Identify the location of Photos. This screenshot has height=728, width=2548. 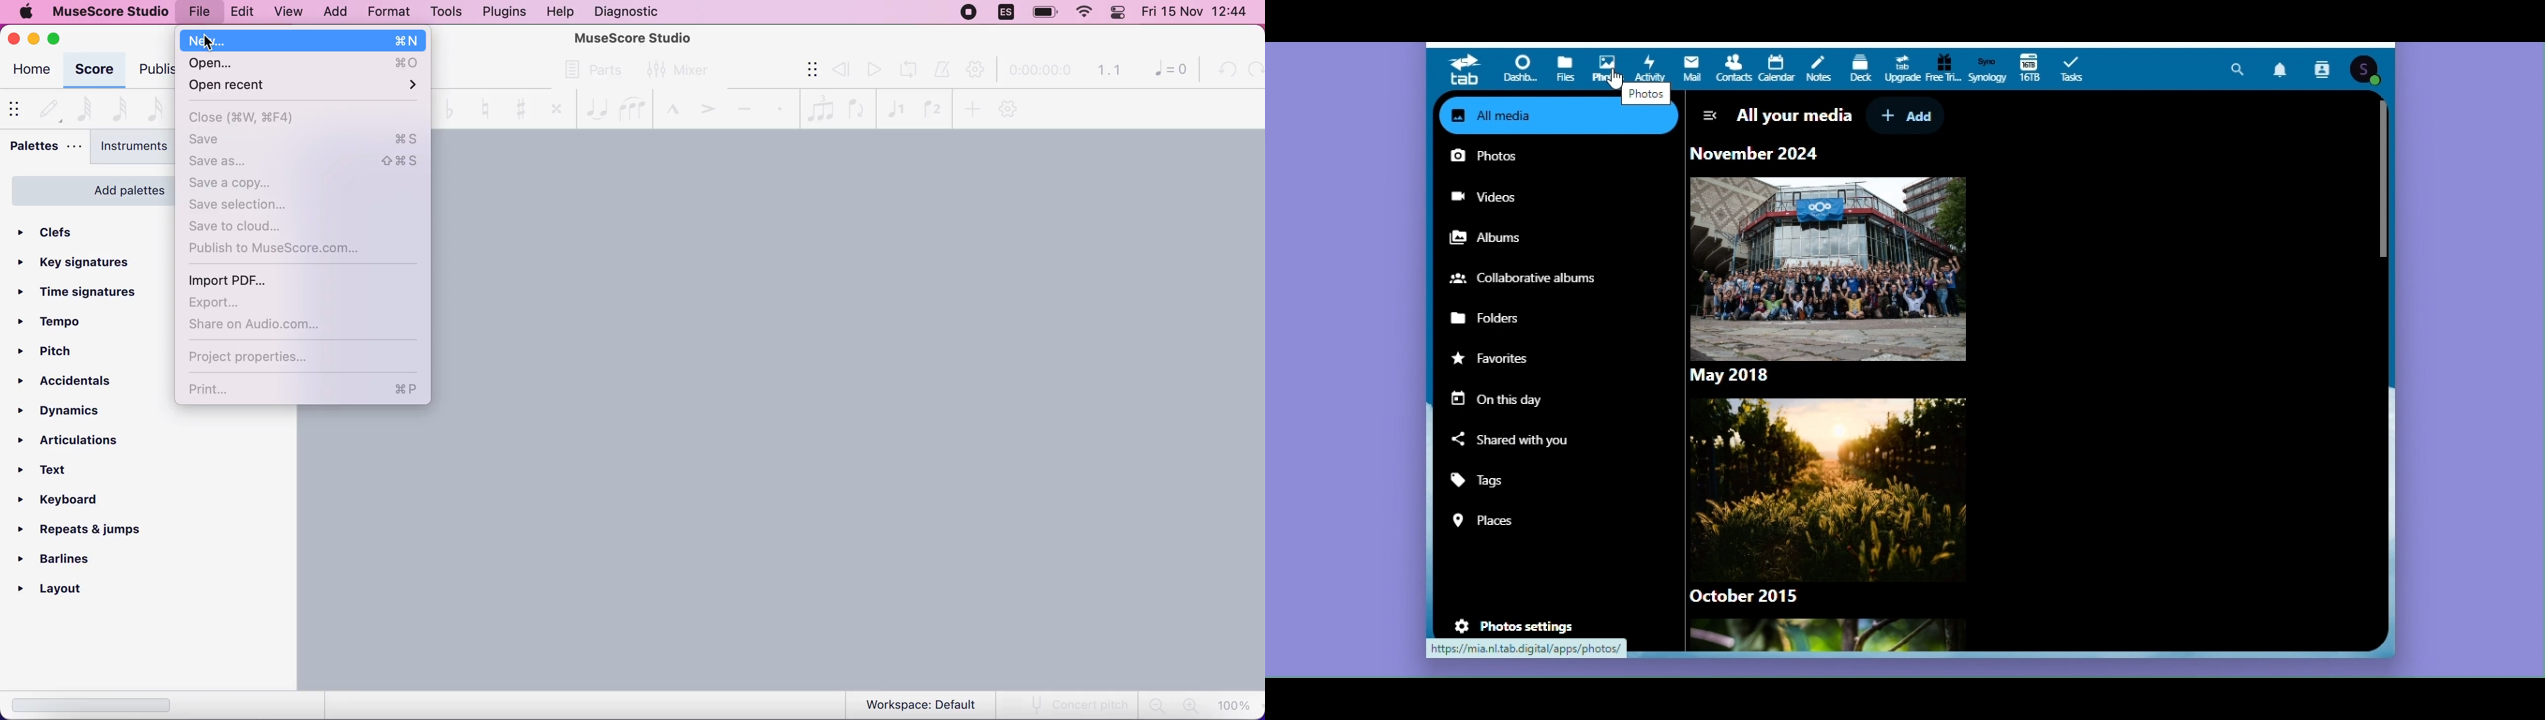
(1507, 156).